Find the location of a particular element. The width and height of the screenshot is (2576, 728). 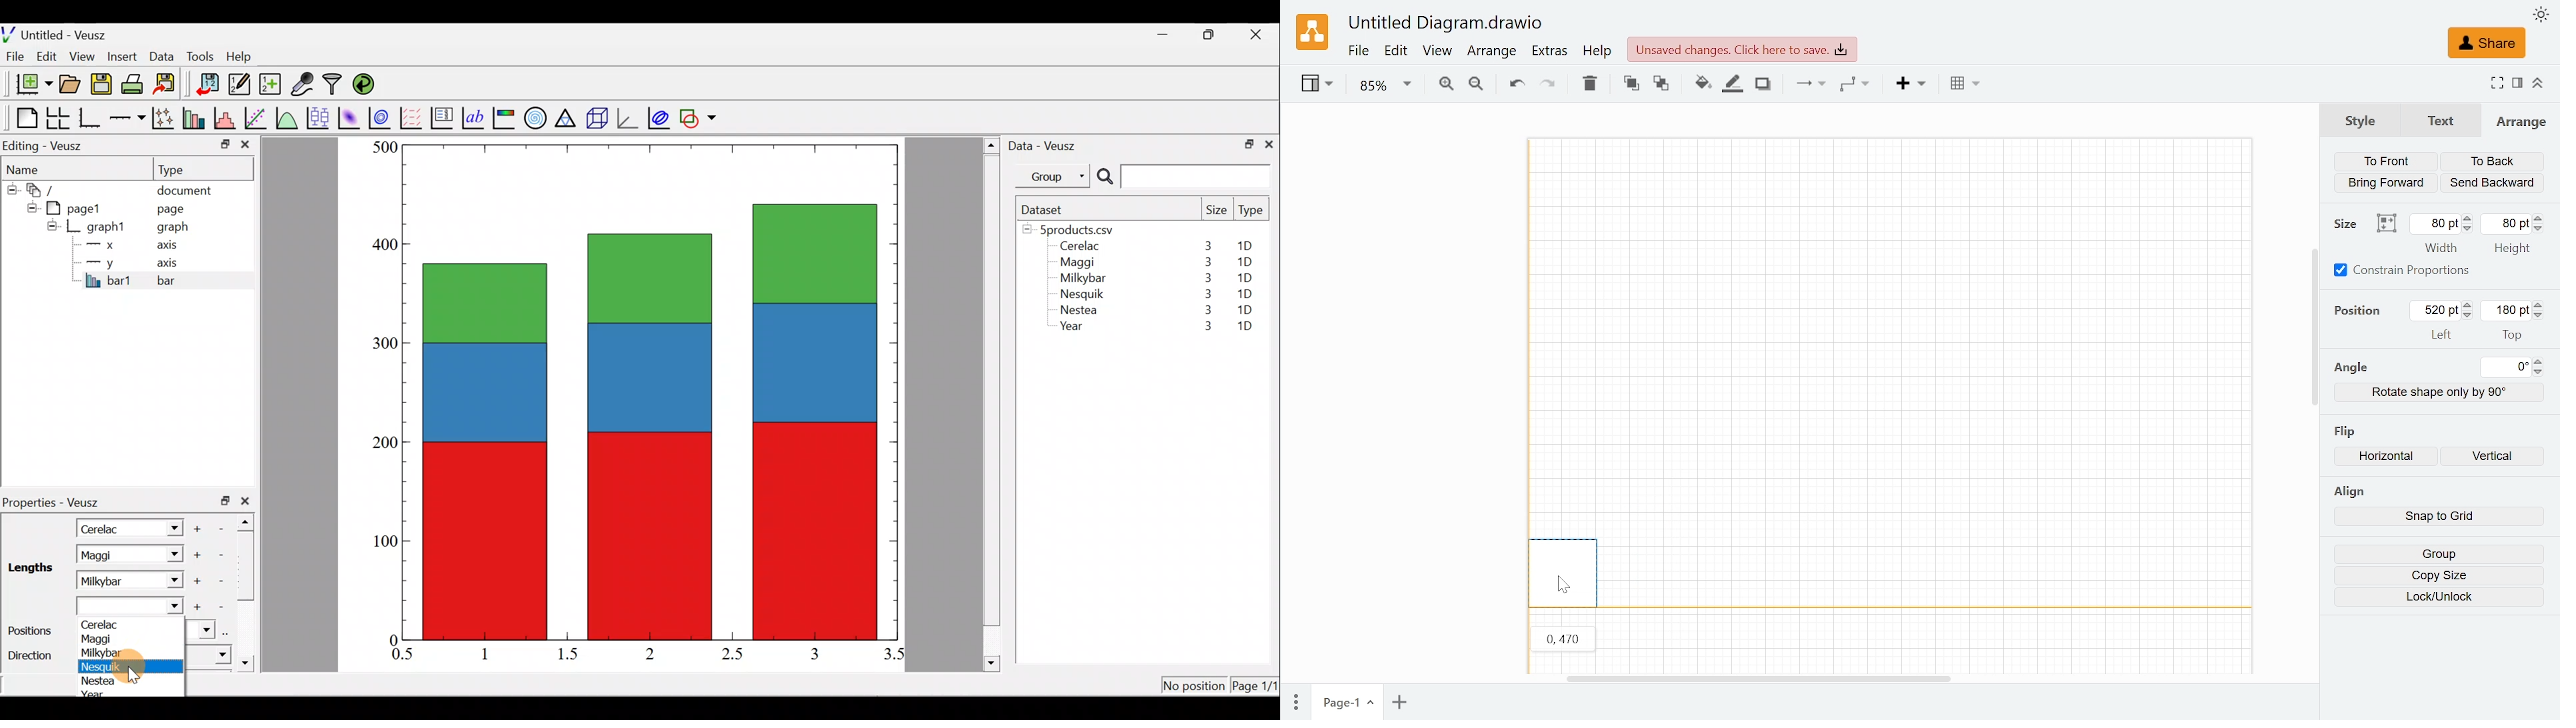

Fill line is located at coordinates (1734, 84).